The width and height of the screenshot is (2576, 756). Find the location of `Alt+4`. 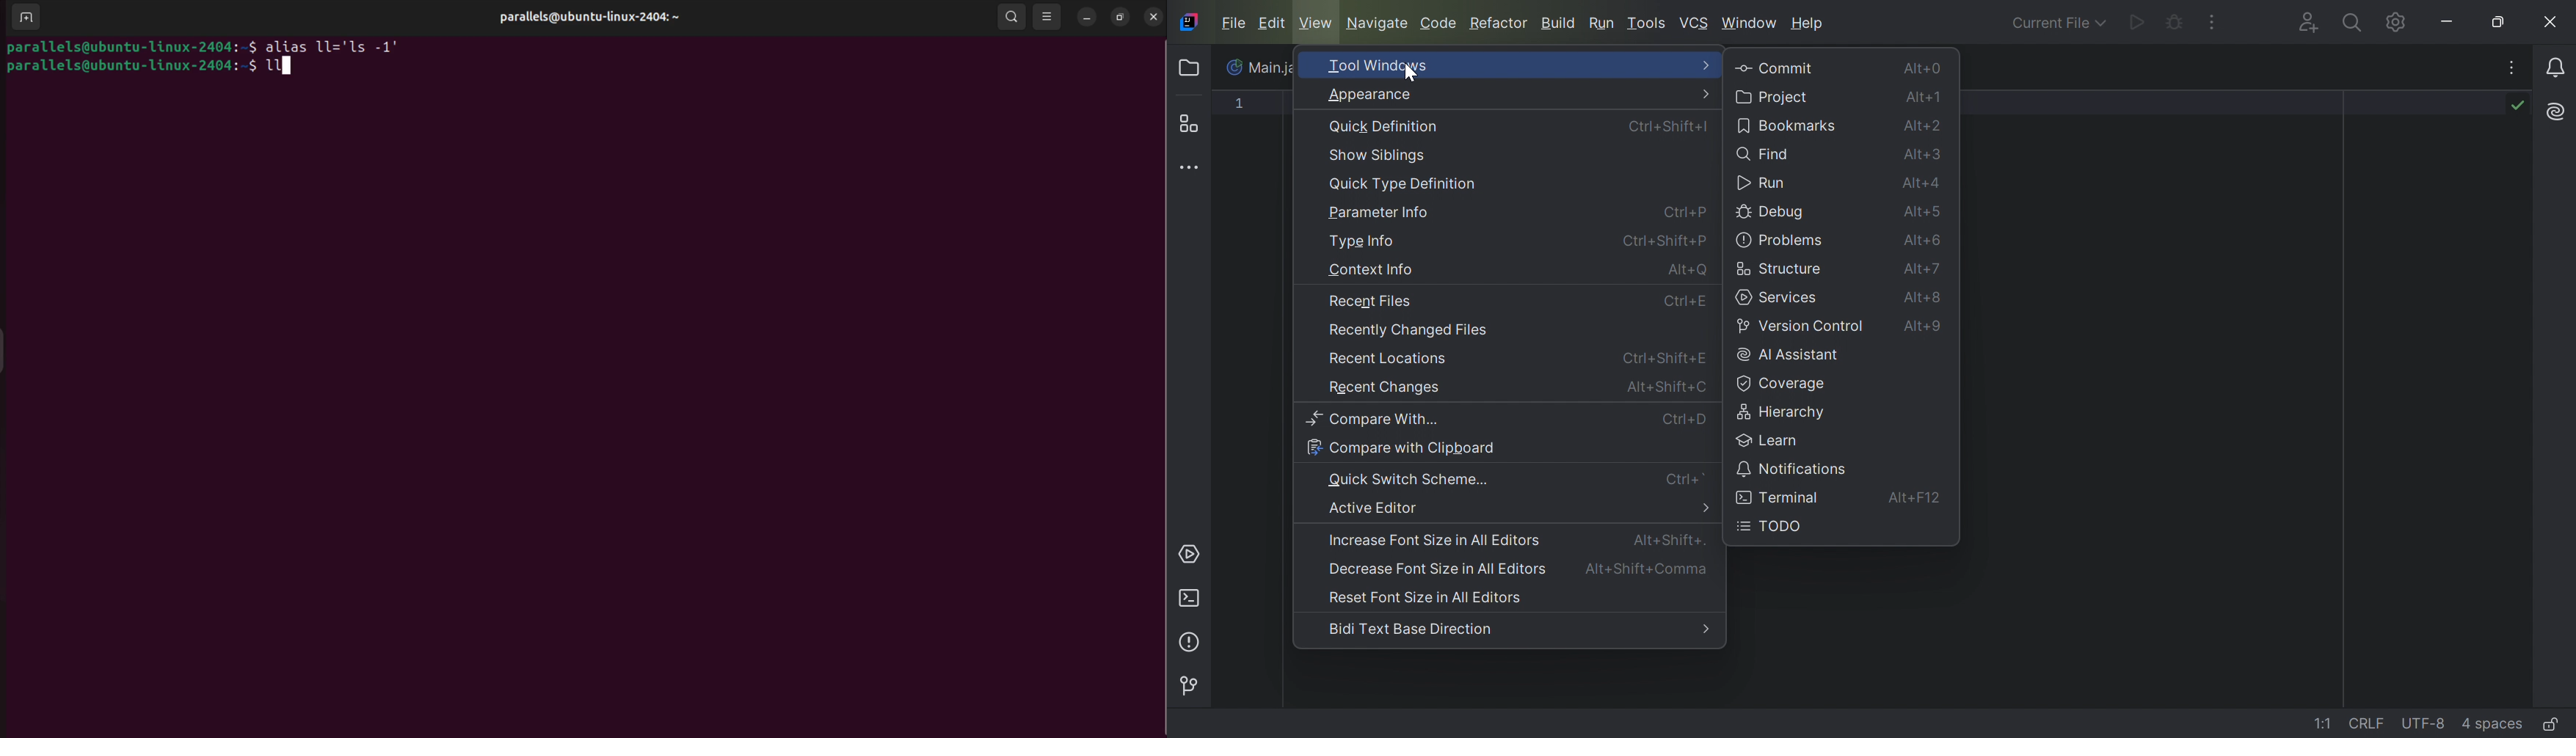

Alt+4 is located at coordinates (1924, 185).